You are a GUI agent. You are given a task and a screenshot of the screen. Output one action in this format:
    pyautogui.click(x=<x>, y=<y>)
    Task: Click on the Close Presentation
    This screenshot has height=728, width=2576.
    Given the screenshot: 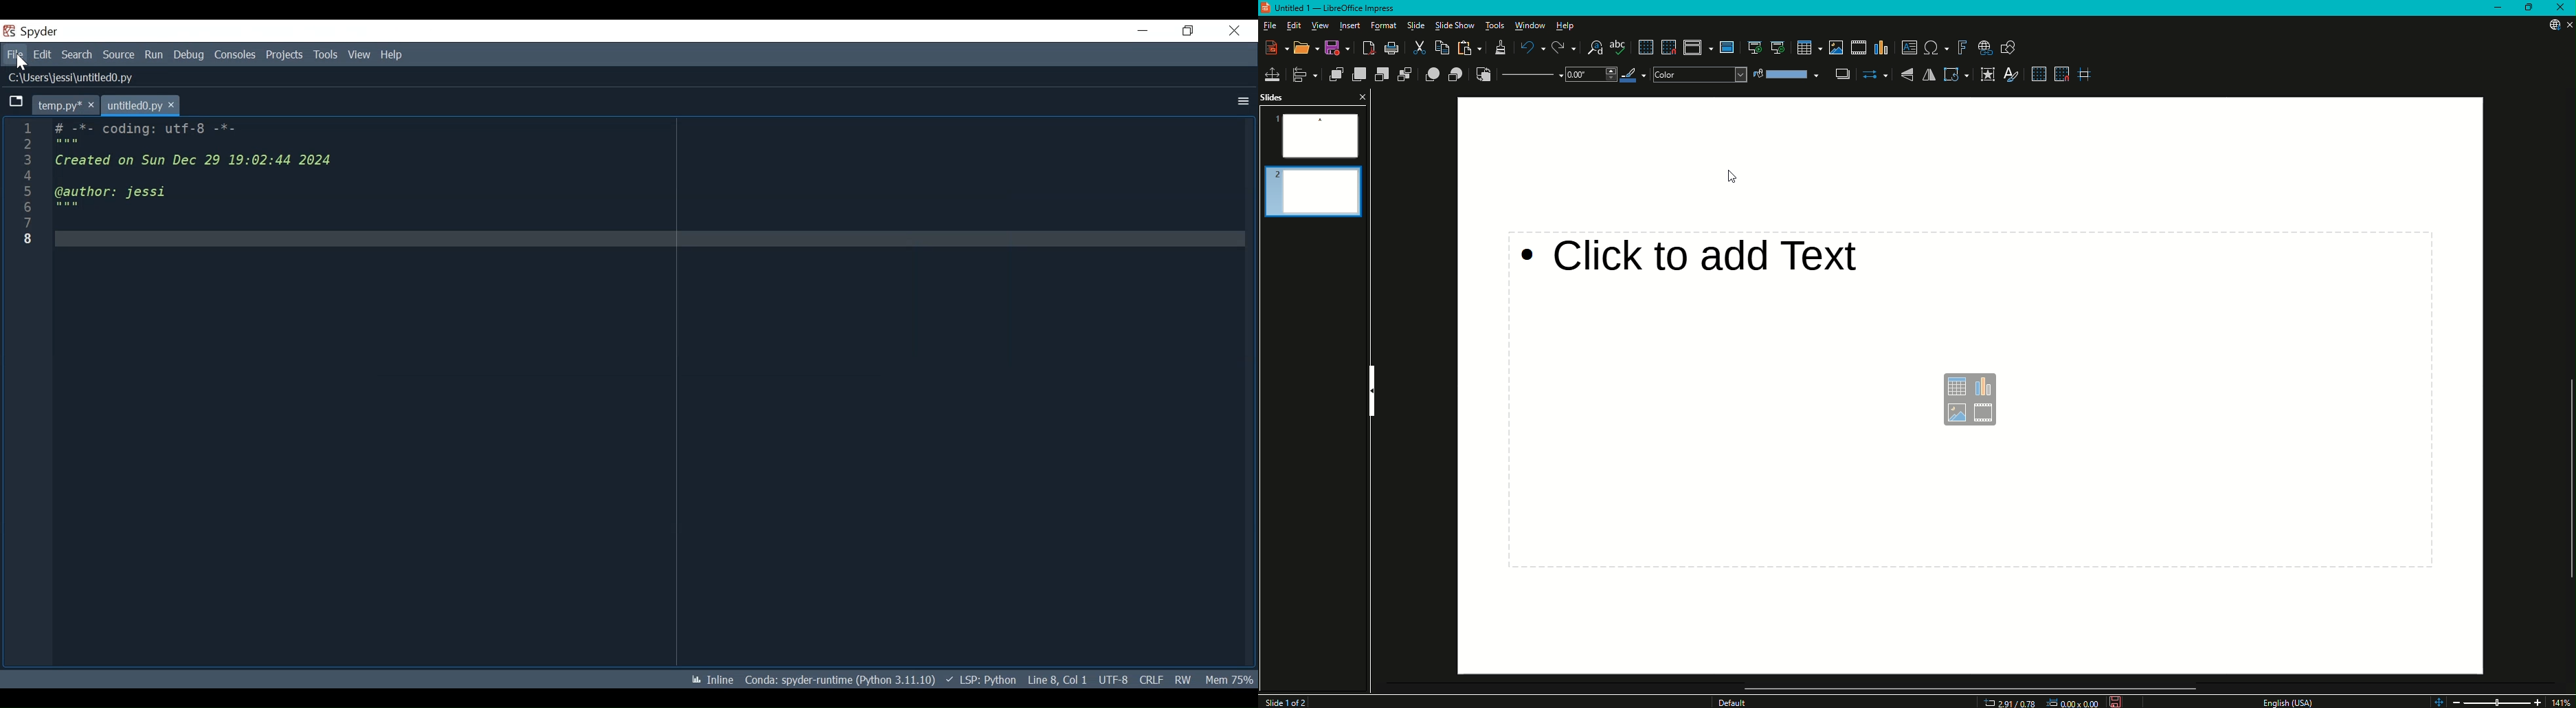 What is the action you would take?
    pyautogui.click(x=2566, y=25)
    